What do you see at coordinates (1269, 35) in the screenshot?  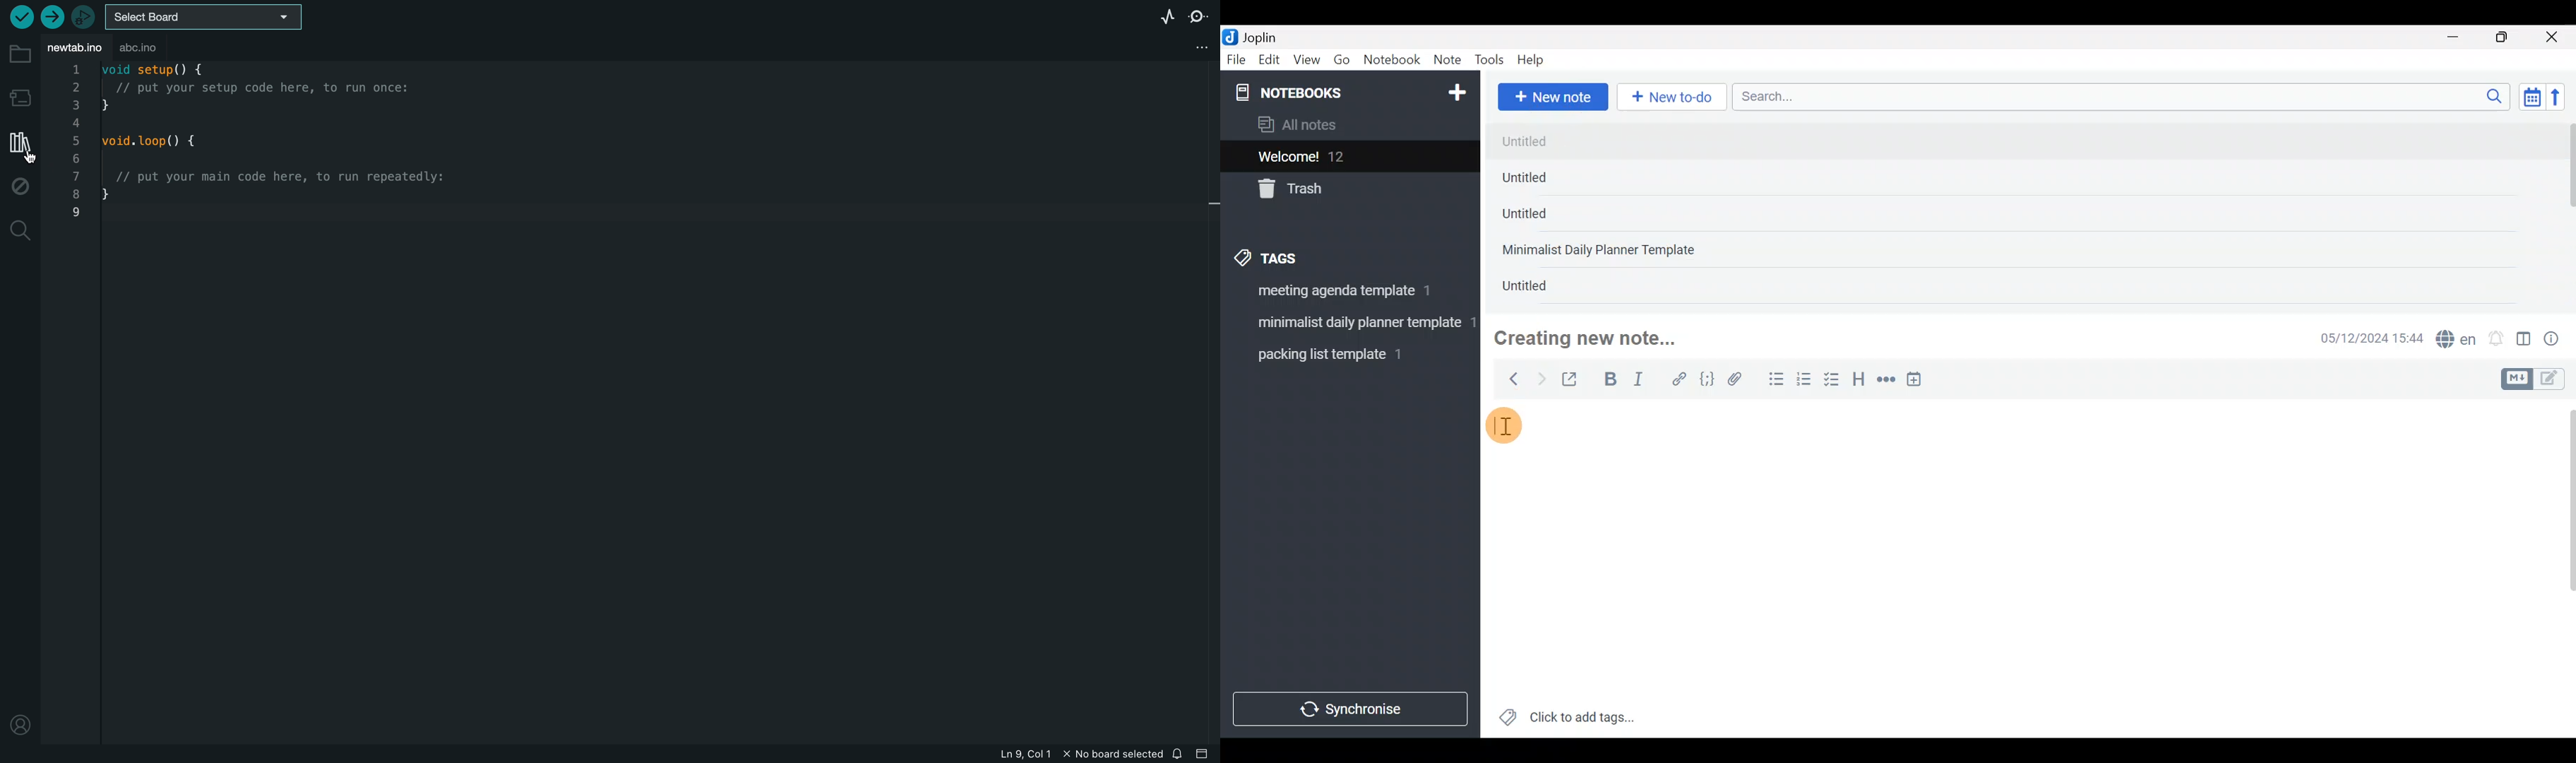 I see `Joplin` at bounding box center [1269, 35].